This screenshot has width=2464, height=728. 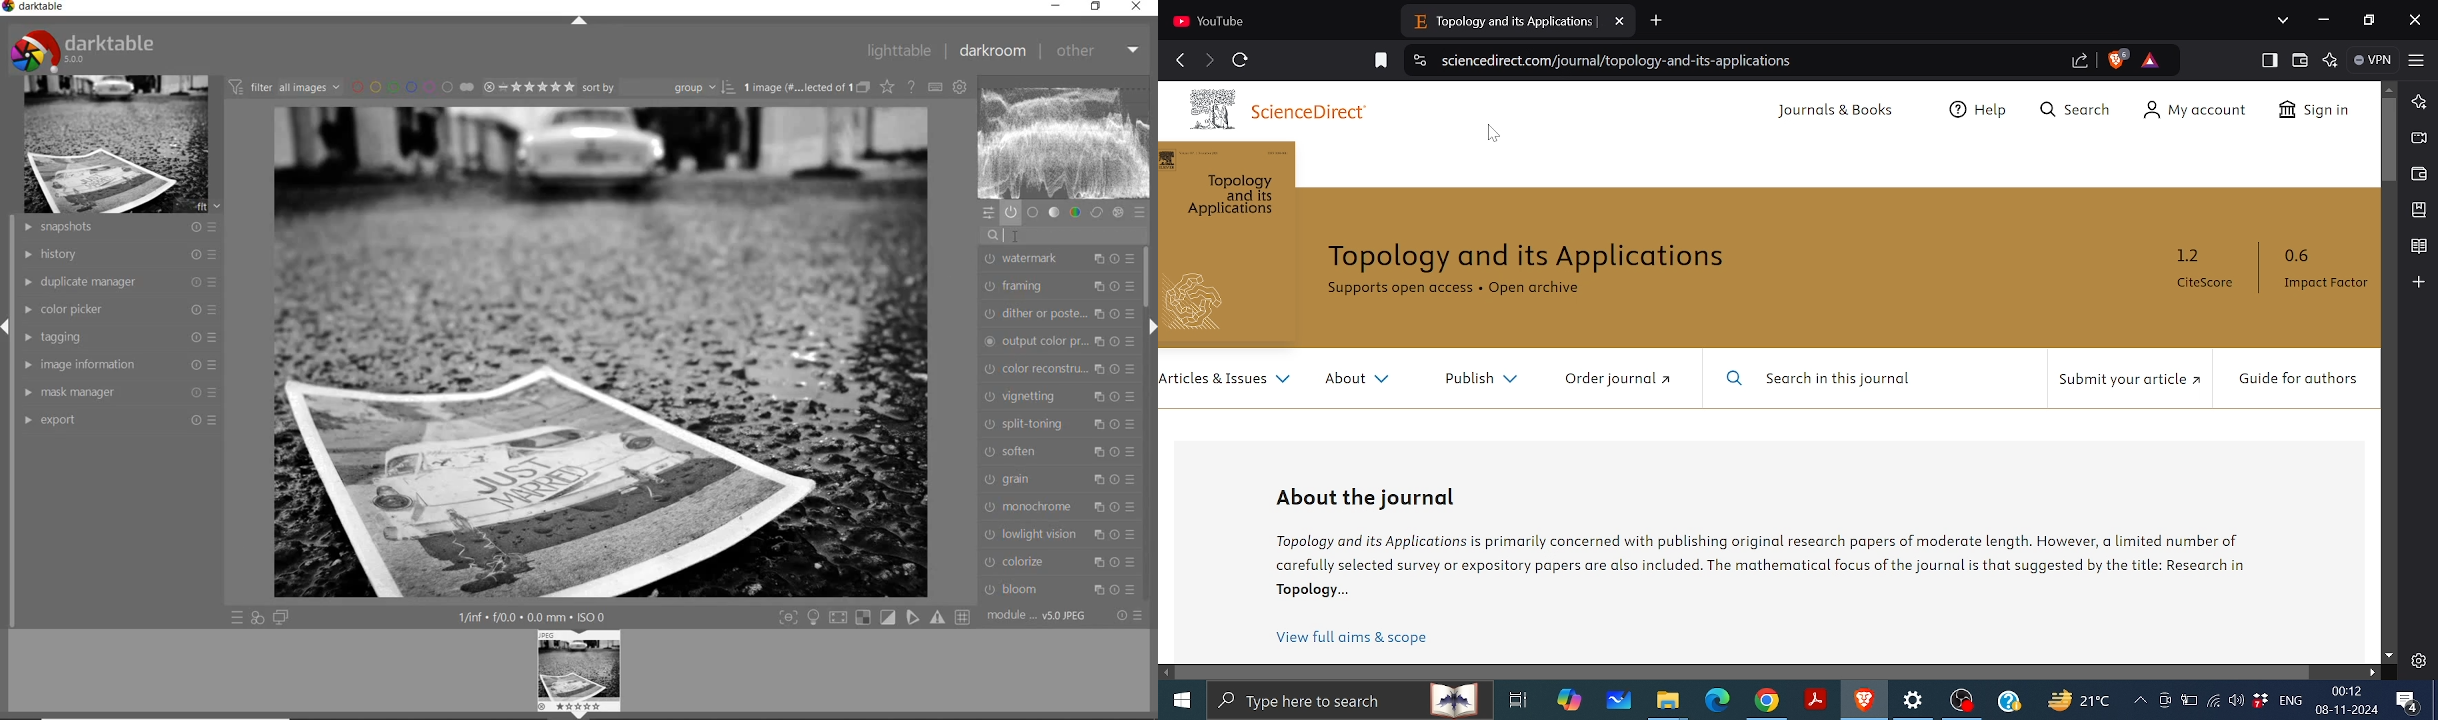 What do you see at coordinates (532, 617) in the screenshot?
I see `other interface detail` at bounding box center [532, 617].